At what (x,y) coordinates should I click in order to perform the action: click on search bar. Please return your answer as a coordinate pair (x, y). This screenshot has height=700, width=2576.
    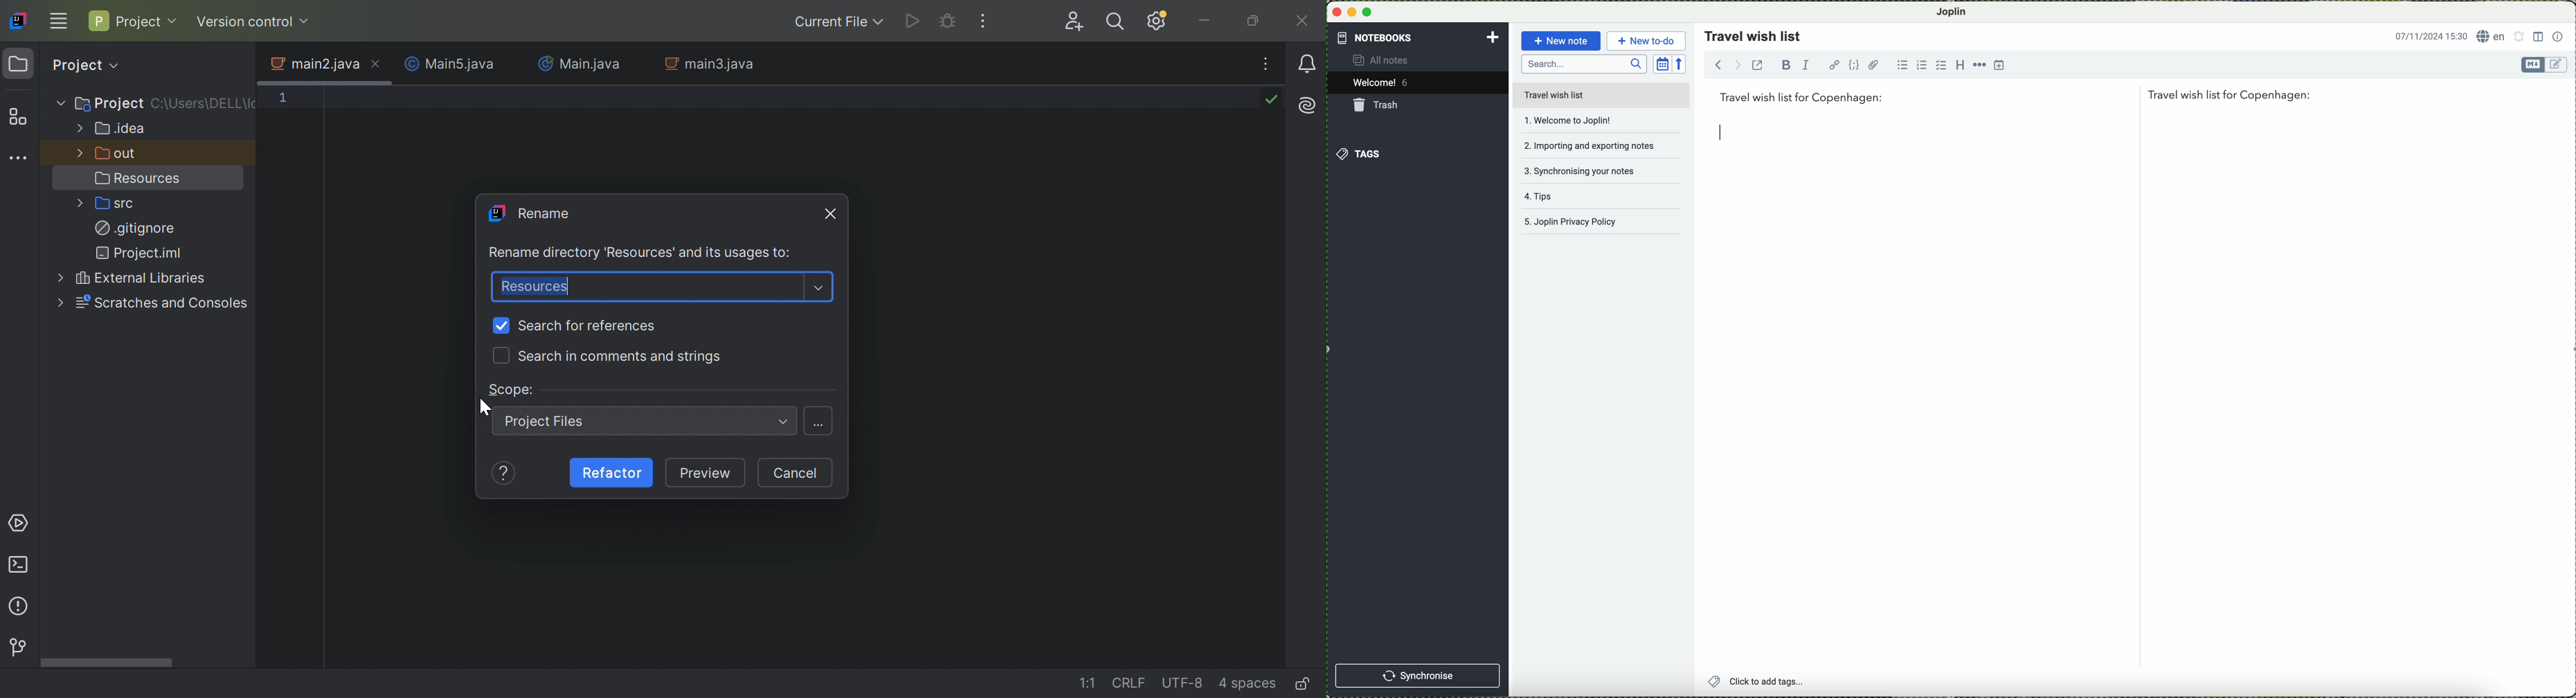
    Looking at the image, I should click on (1584, 64).